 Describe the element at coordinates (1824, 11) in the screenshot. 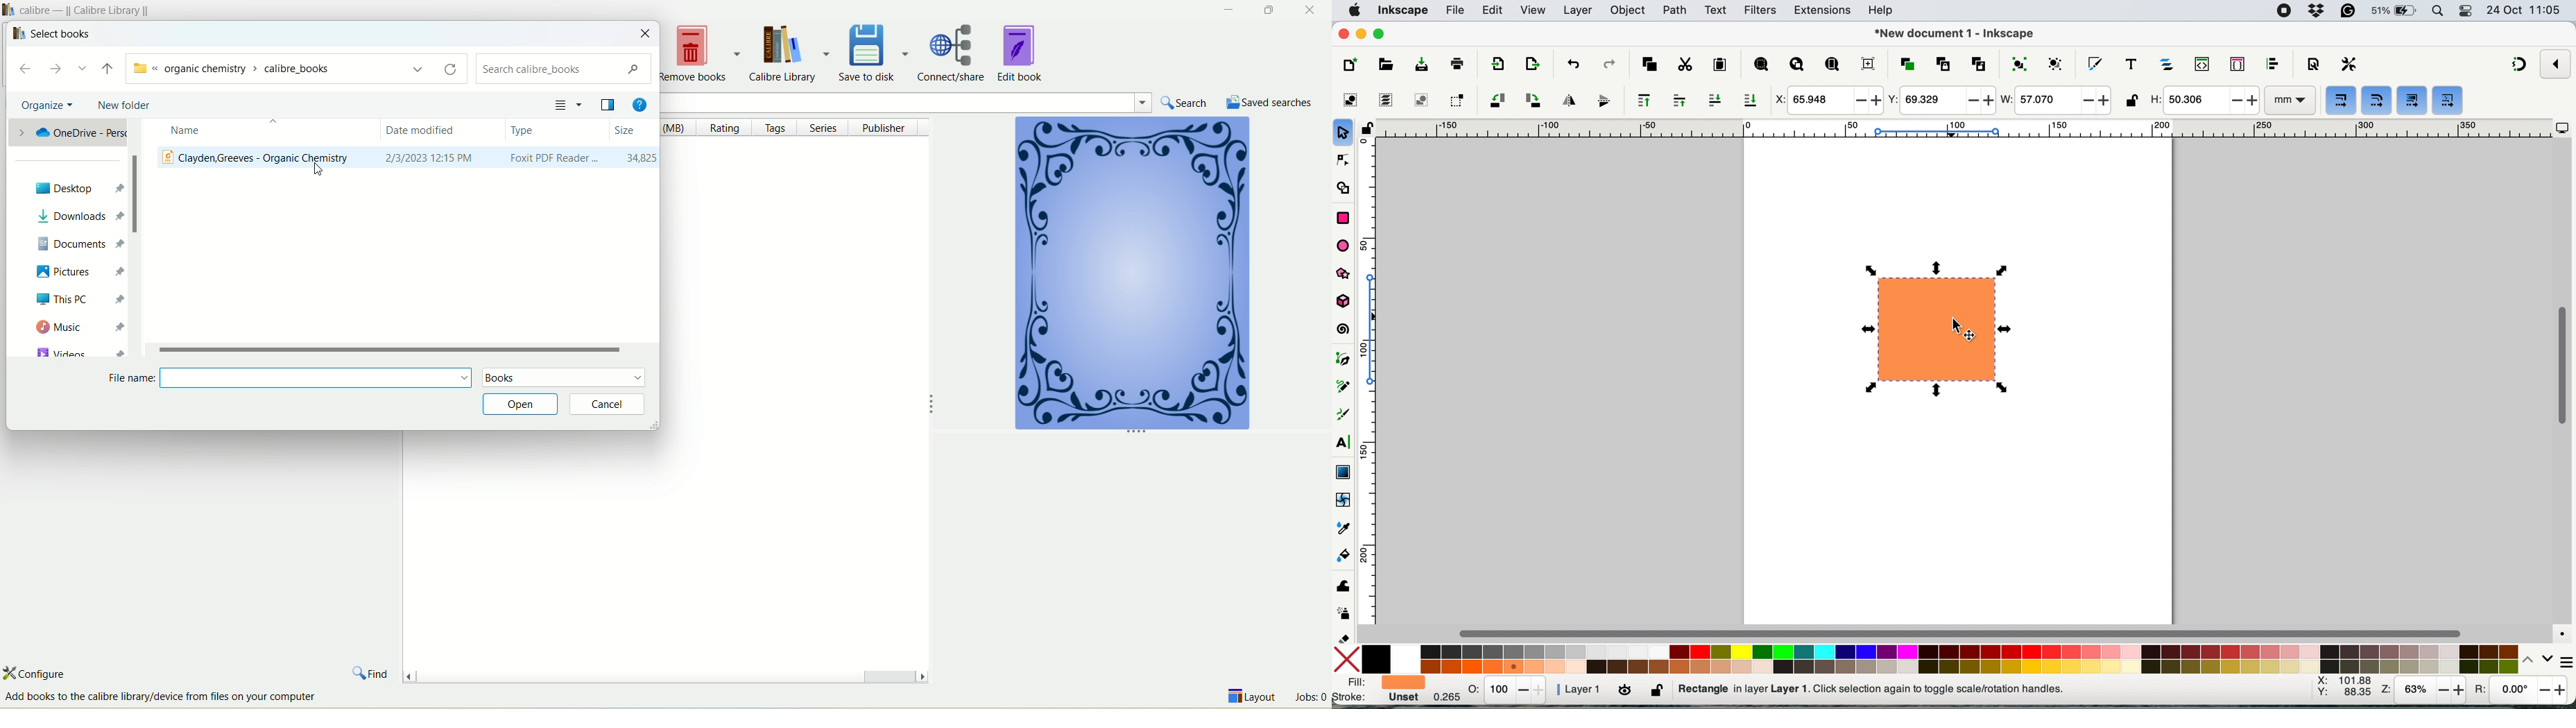

I see `extensions` at that location.